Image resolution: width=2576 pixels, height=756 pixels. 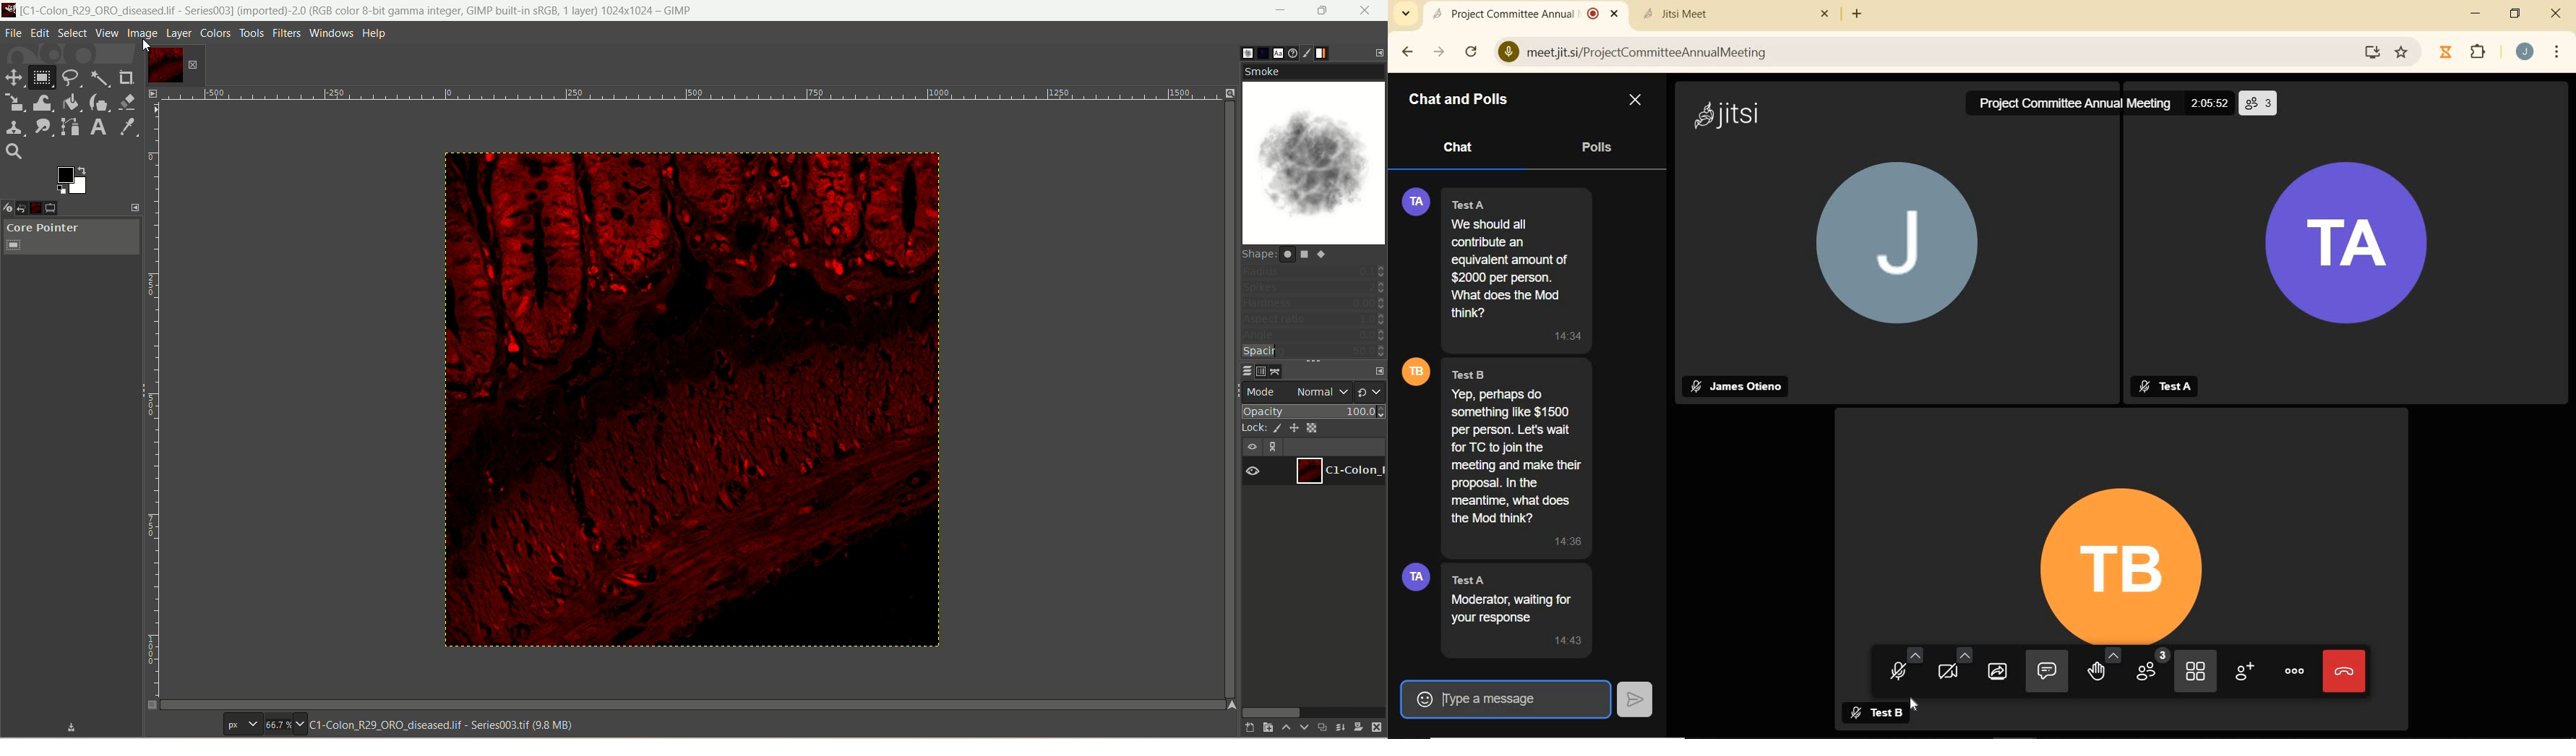 What do you see at coordinates (2155, 672) in the screenshot?
I see `participants (3)` at bounding box center [2155, 672].